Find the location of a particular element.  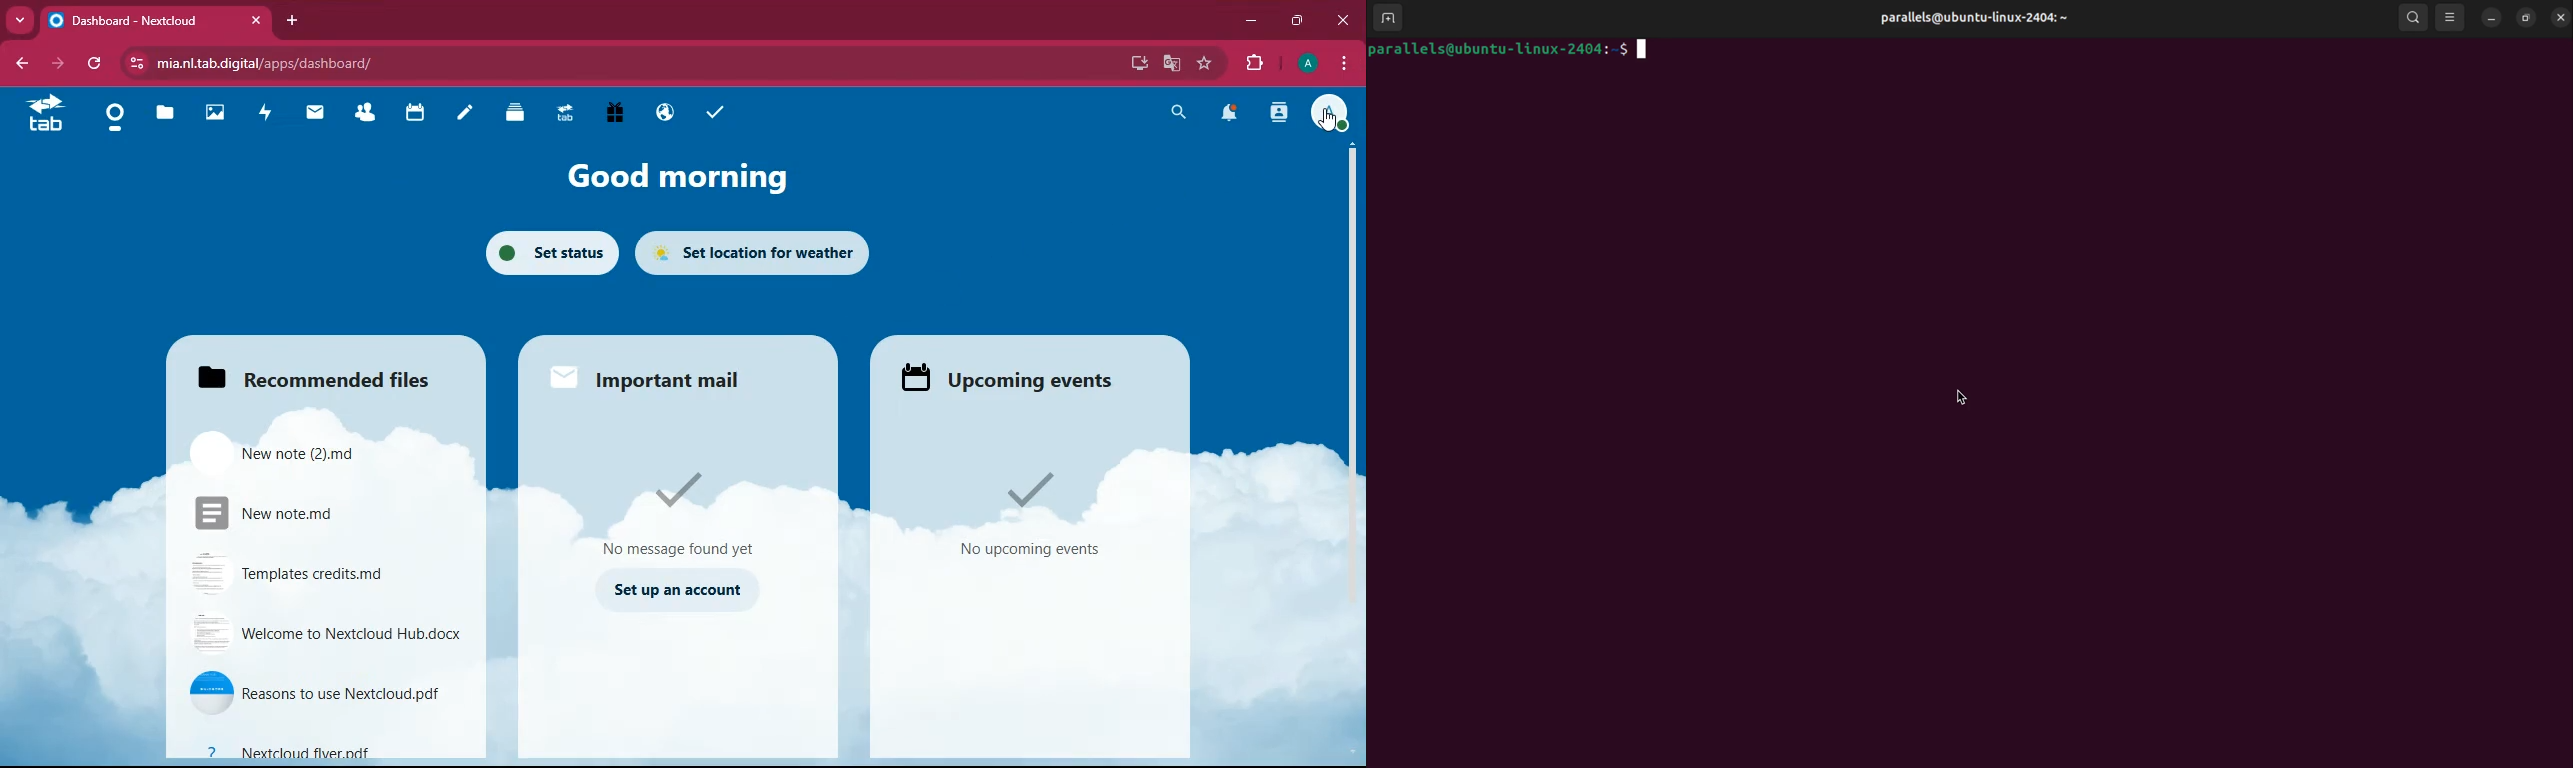

scroll bar is located at coordinates (1354, 324).